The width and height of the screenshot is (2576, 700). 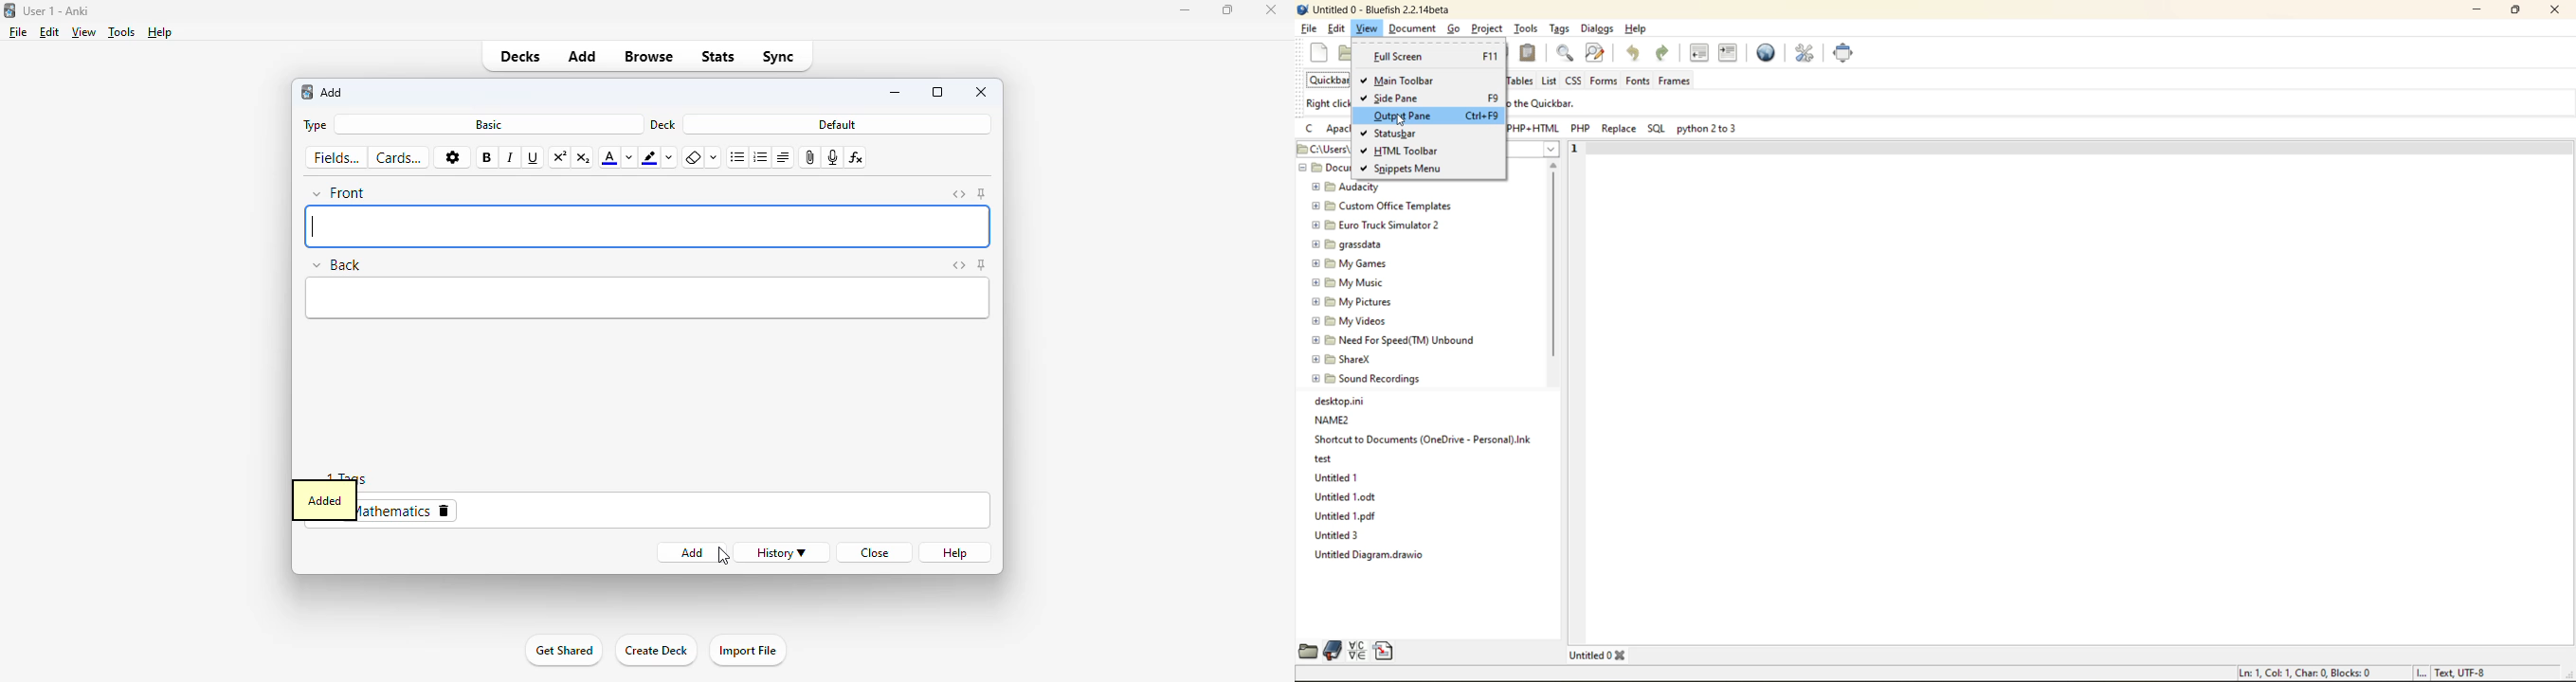 I want to click on change color, so click(x=672, y=158).